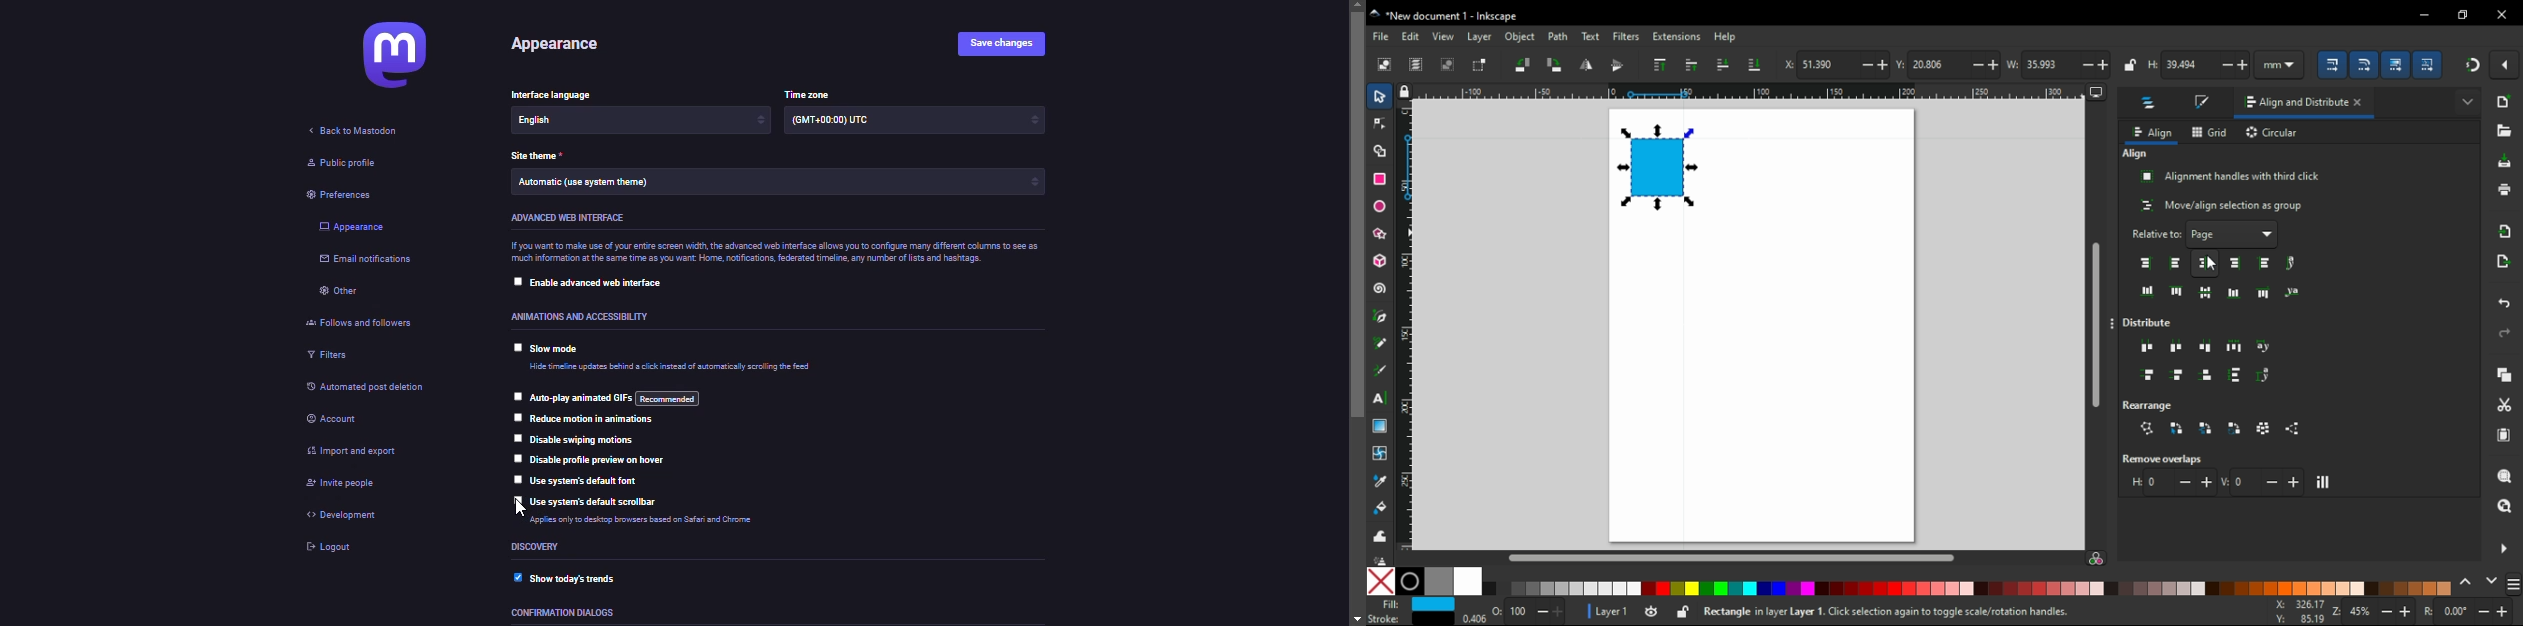 The width and height of the screenshot is (2548, 644). Describe the element at coordinates (2148, 348) in the screenshot. I see `distribute horizontally with even spacing between left edges` at that location.